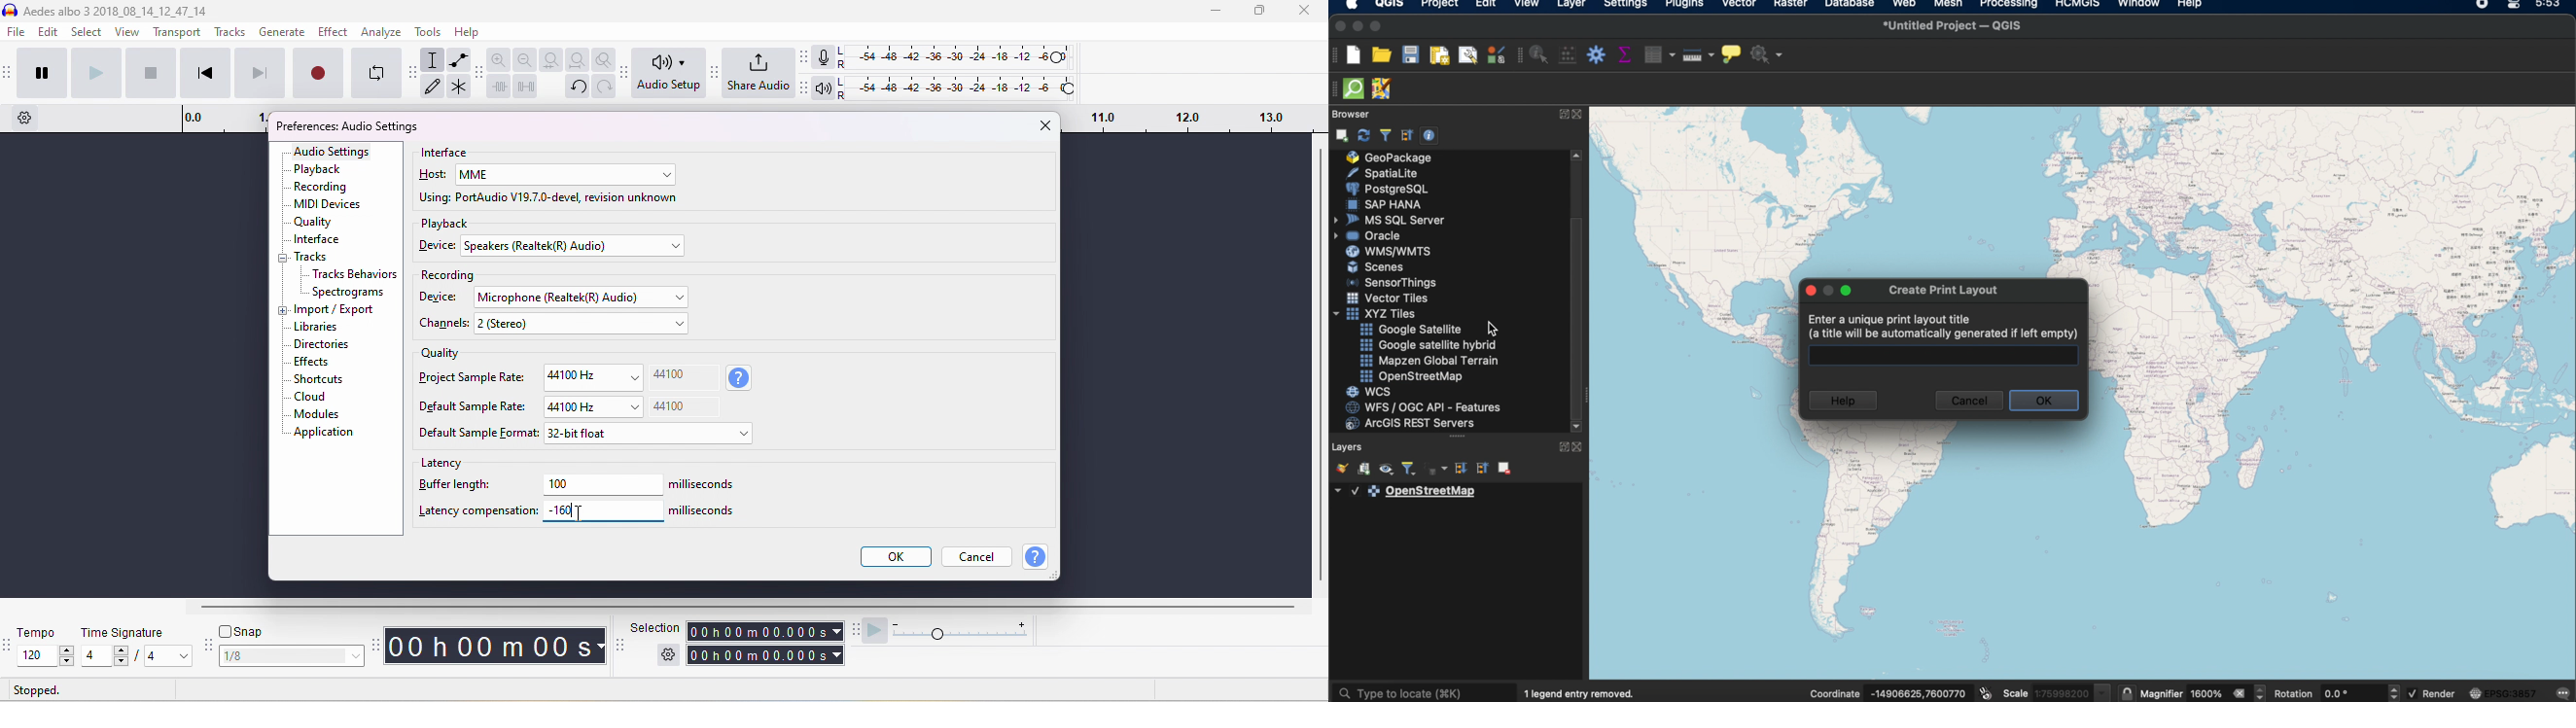 The image size is (2576, 728). What do you see at coordinates (1412, 422) in the screenshot?
I see `arches rest servers` at bounding box center [1412, 422].